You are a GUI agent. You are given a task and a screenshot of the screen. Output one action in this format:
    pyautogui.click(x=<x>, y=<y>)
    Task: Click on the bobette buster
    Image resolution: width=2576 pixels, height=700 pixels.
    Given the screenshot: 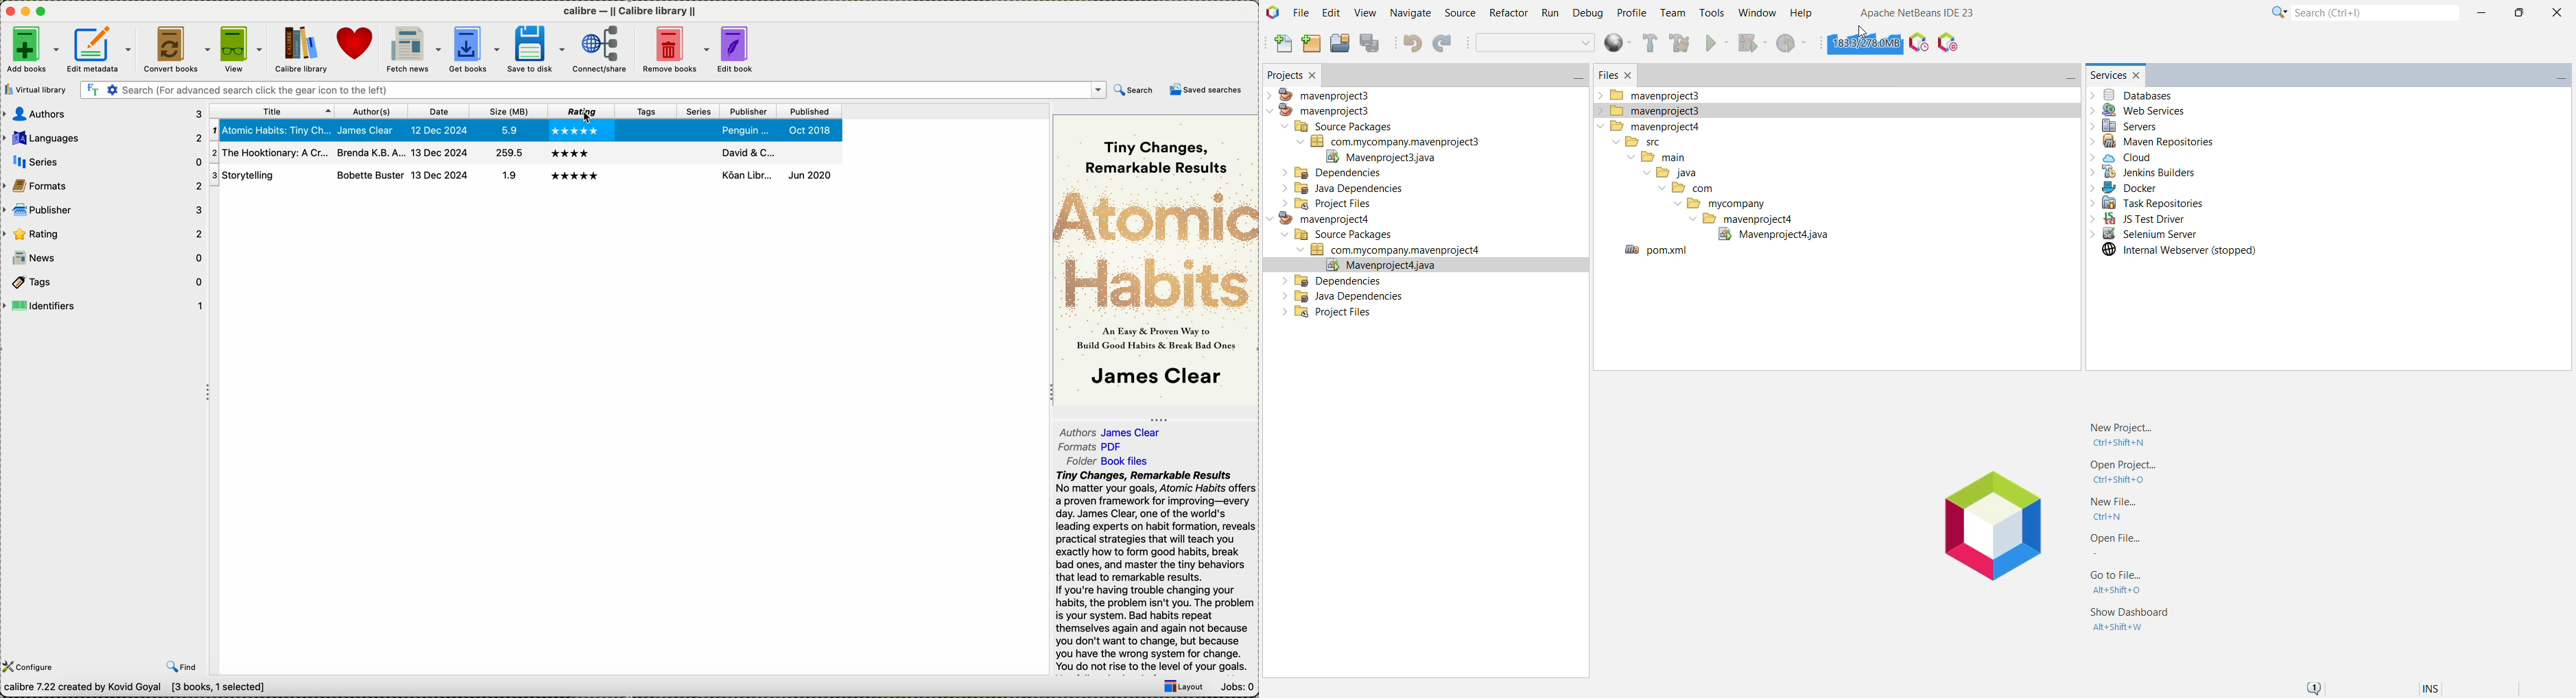 What is the action you would take?
    pyautogui.click(x=370, y=174)
    